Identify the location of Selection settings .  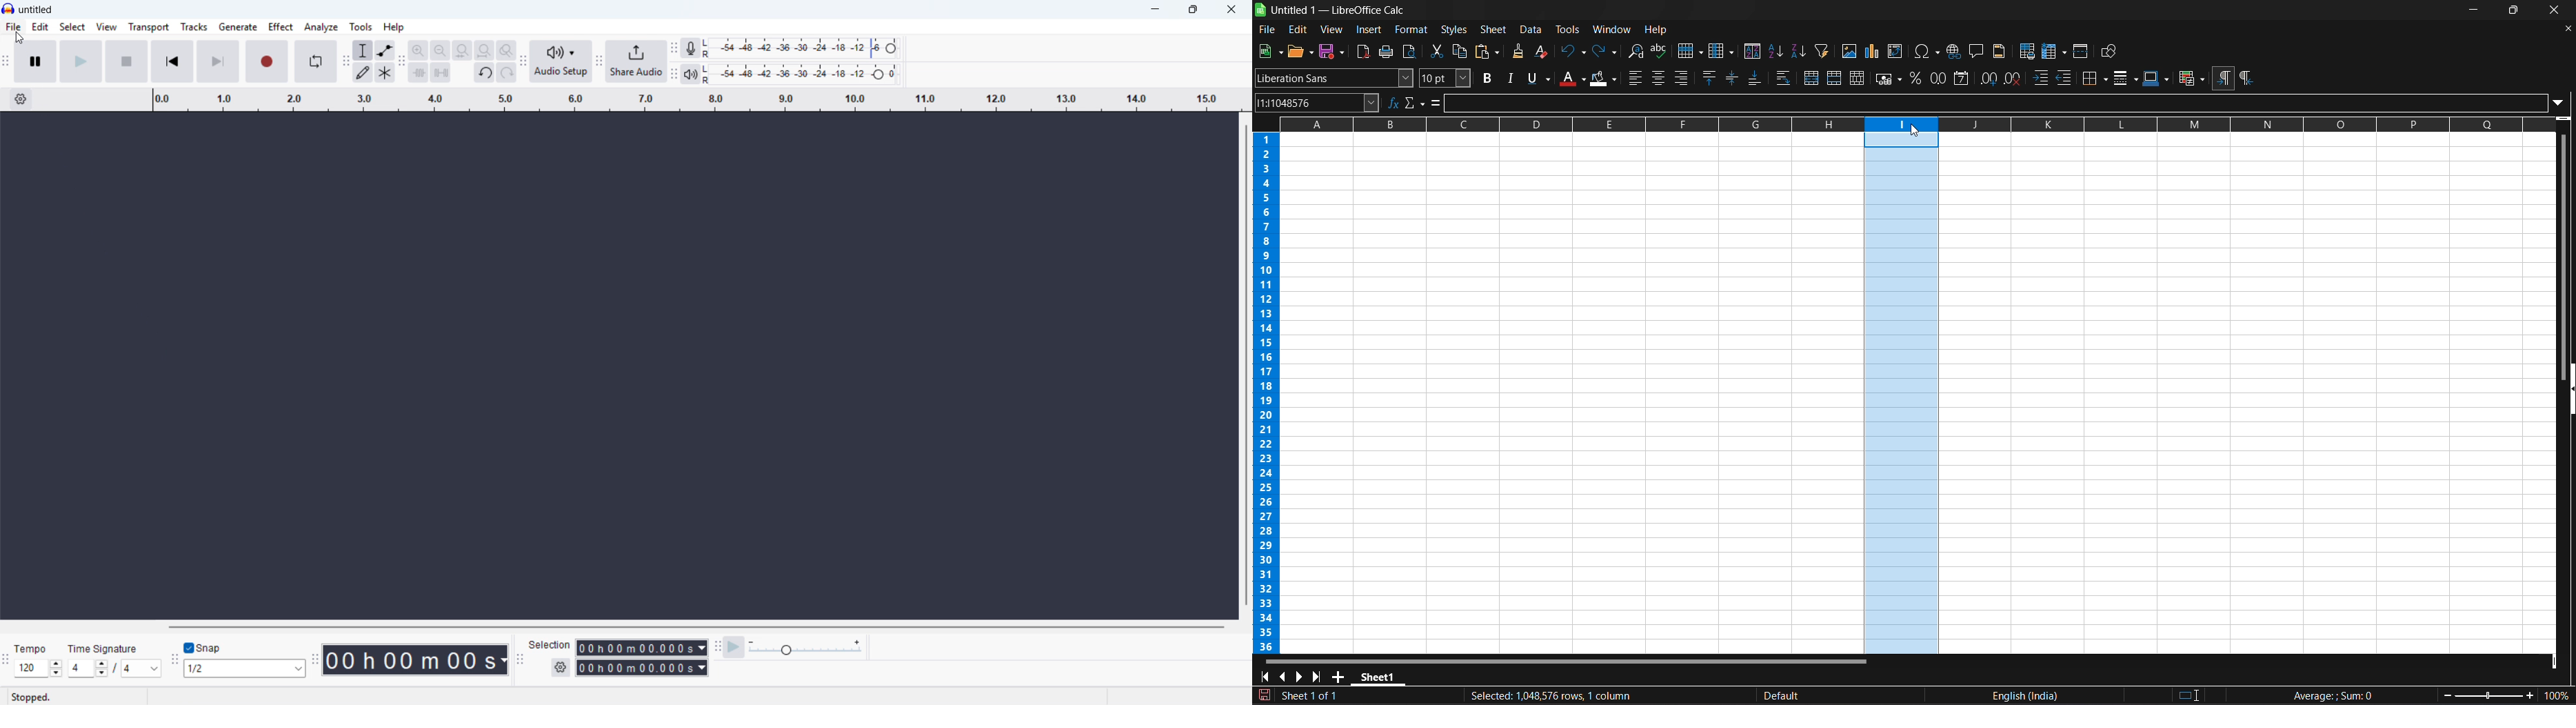
(561, 667).